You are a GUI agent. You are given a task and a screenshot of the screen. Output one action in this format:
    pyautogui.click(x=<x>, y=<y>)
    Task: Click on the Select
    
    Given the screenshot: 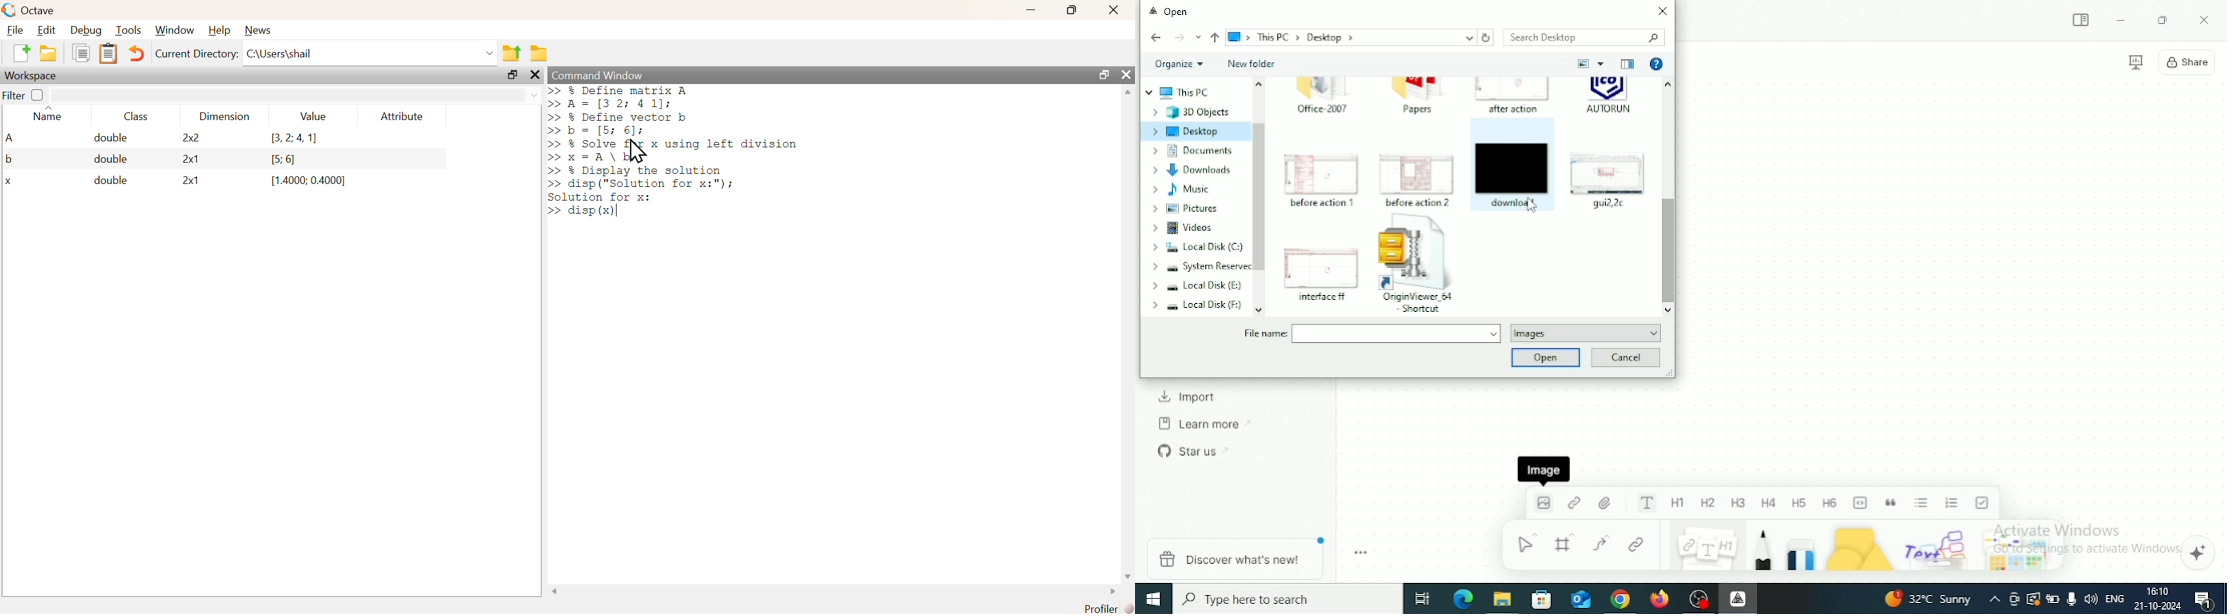 What is the action you would take?
    pyautogui.click(x=1525, y=543)
    